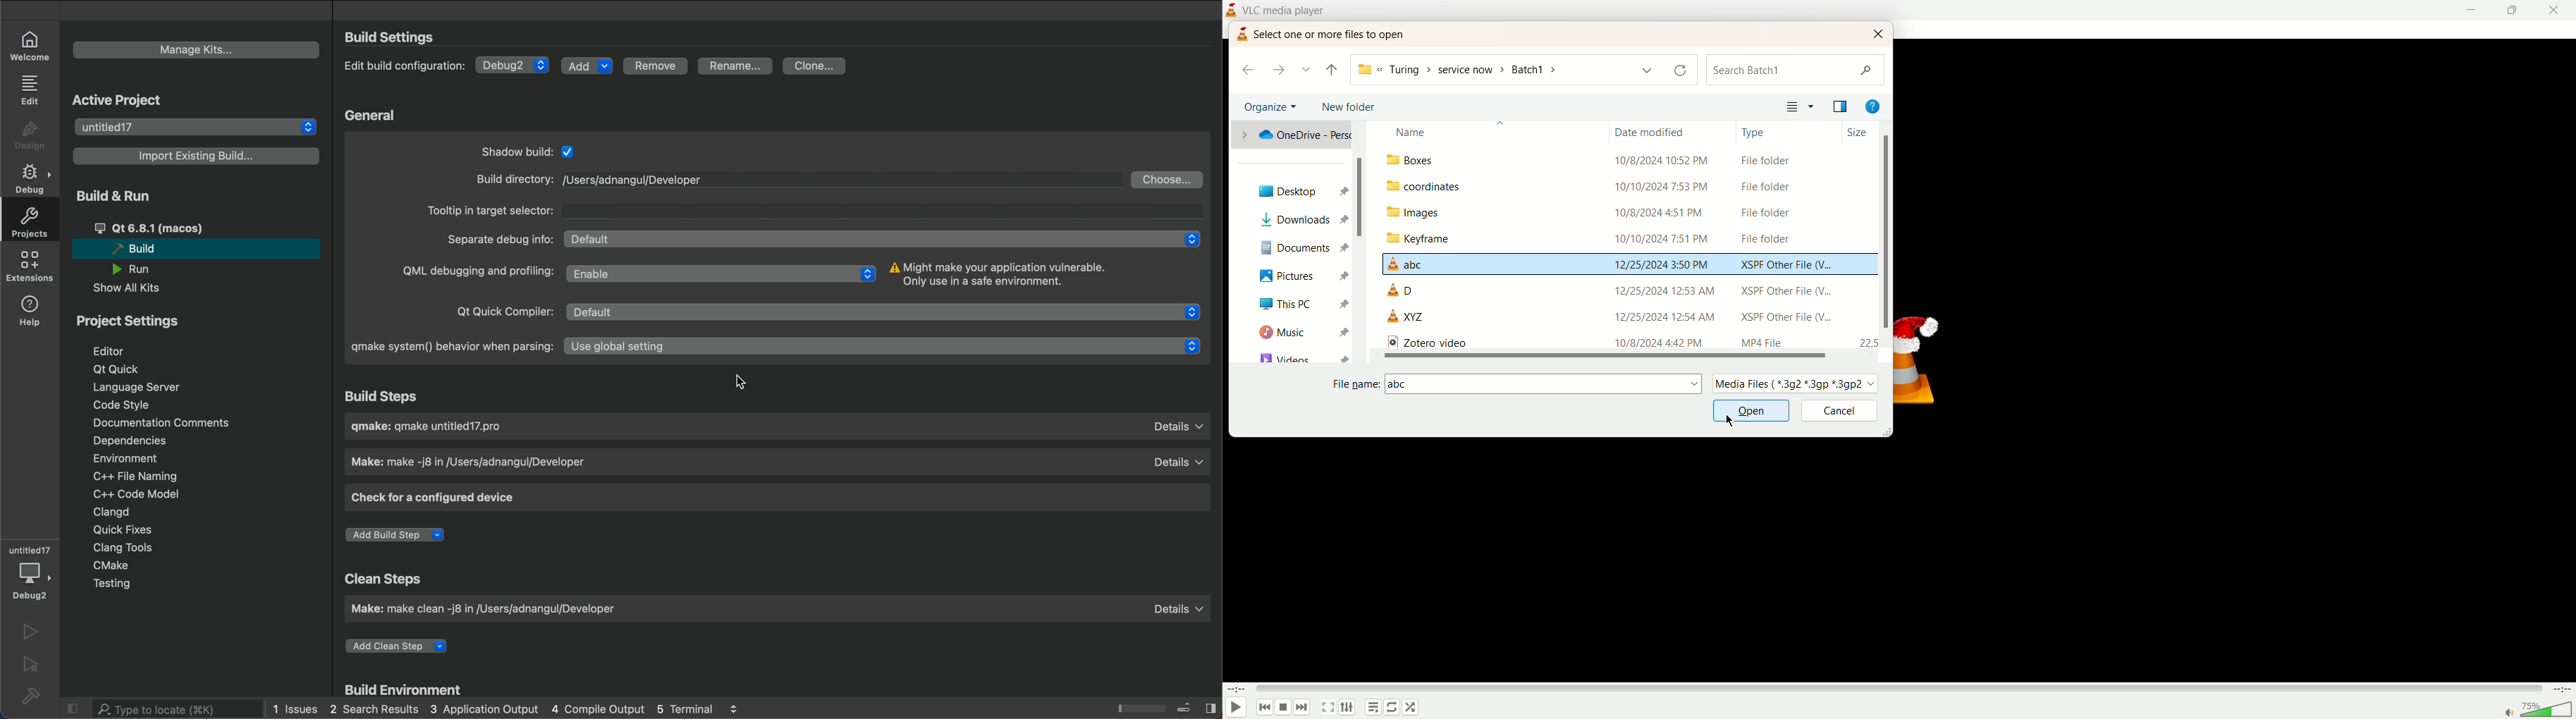 Image resolution: width=2576 pixels, height=728 pixels. I want to click on remove, so click(656, 67).